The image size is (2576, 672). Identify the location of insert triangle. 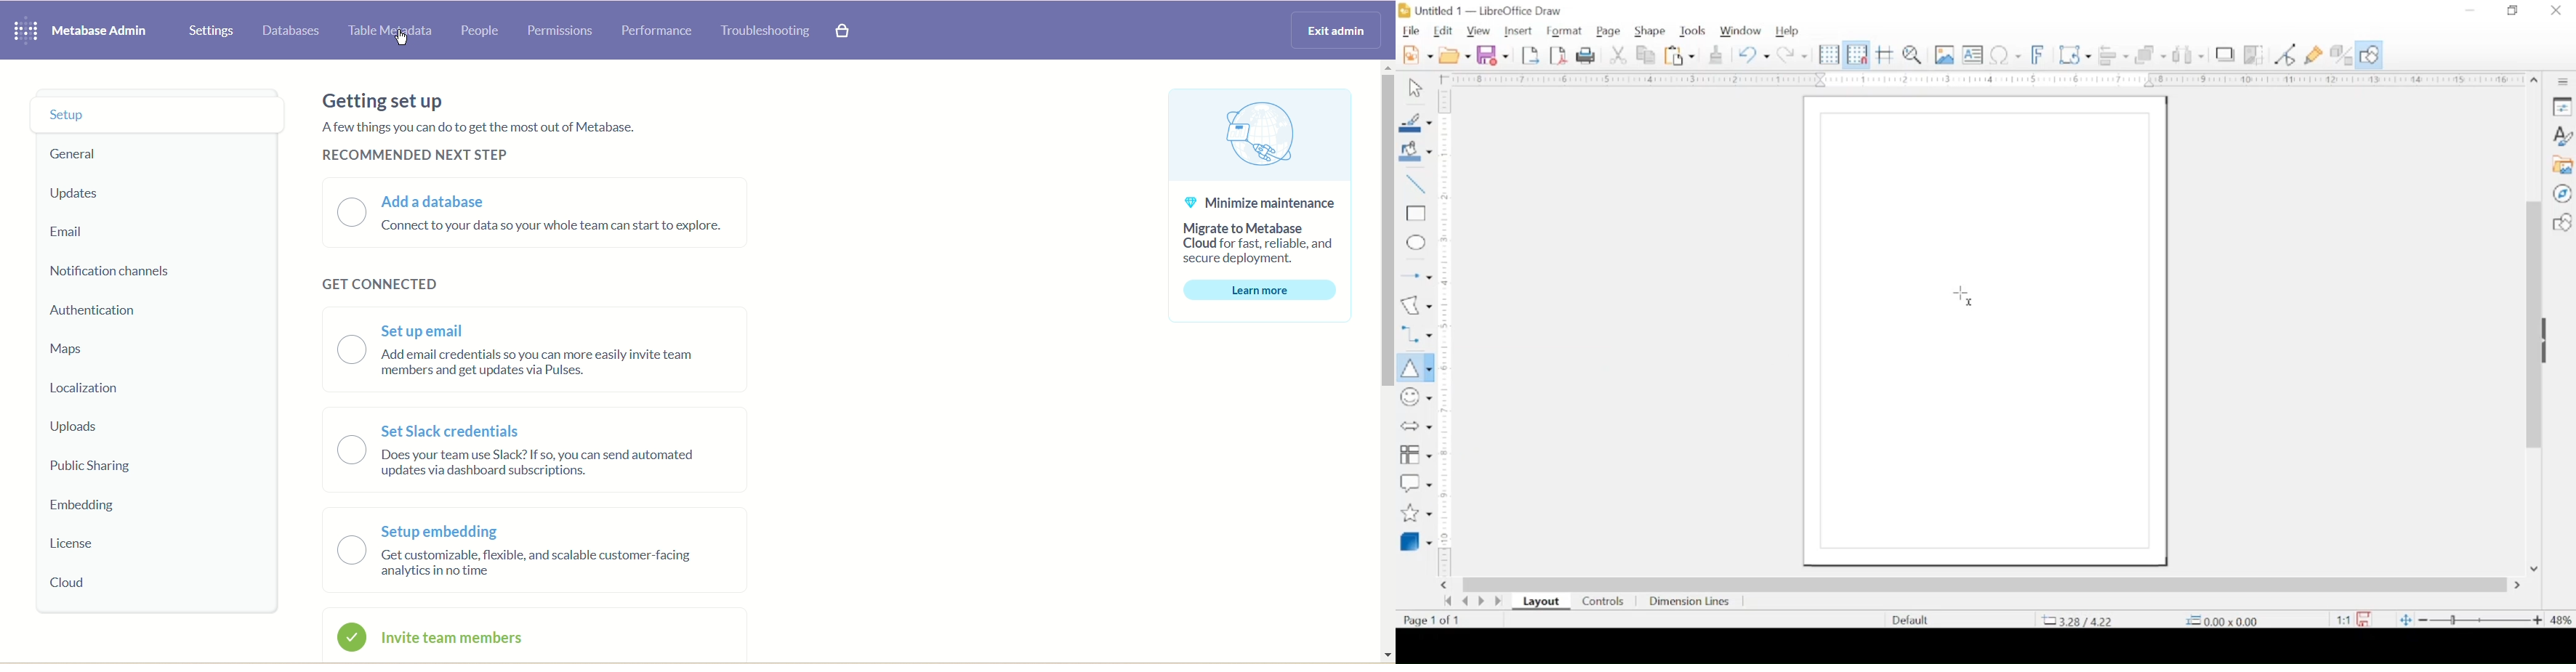
(1413, 366).